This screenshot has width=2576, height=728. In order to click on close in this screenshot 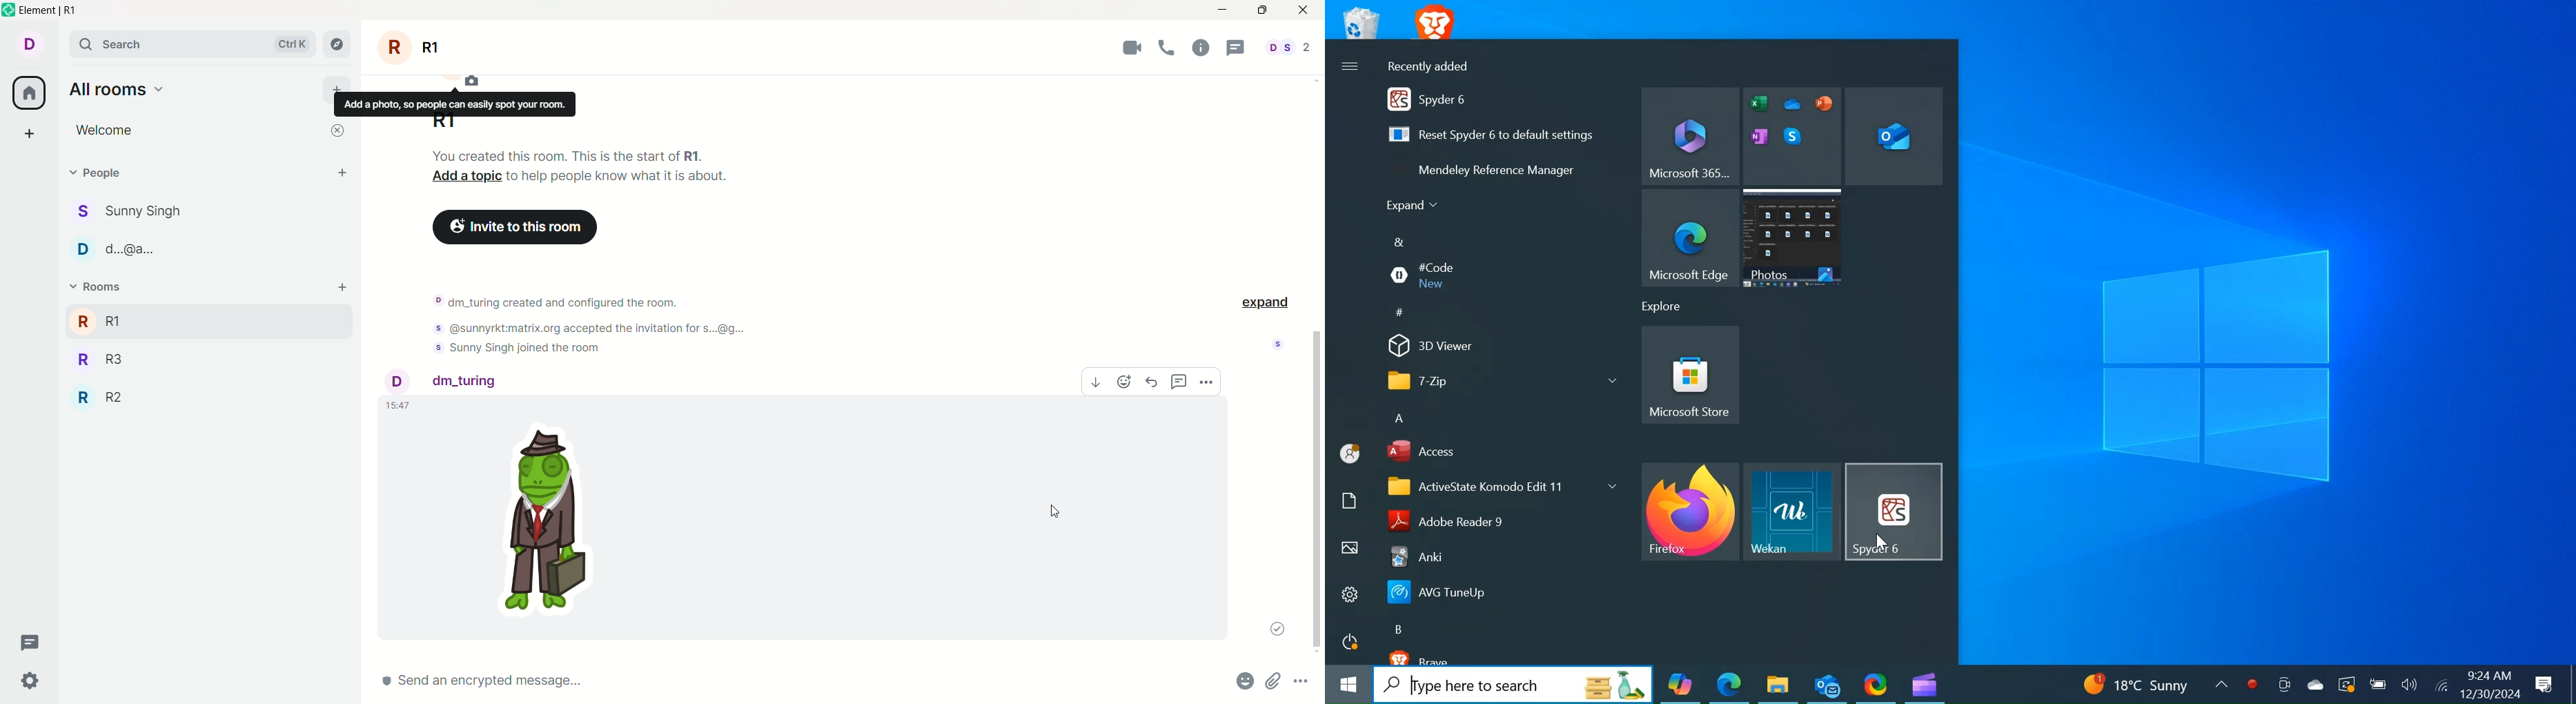, I will do `click(1304, 10)`.